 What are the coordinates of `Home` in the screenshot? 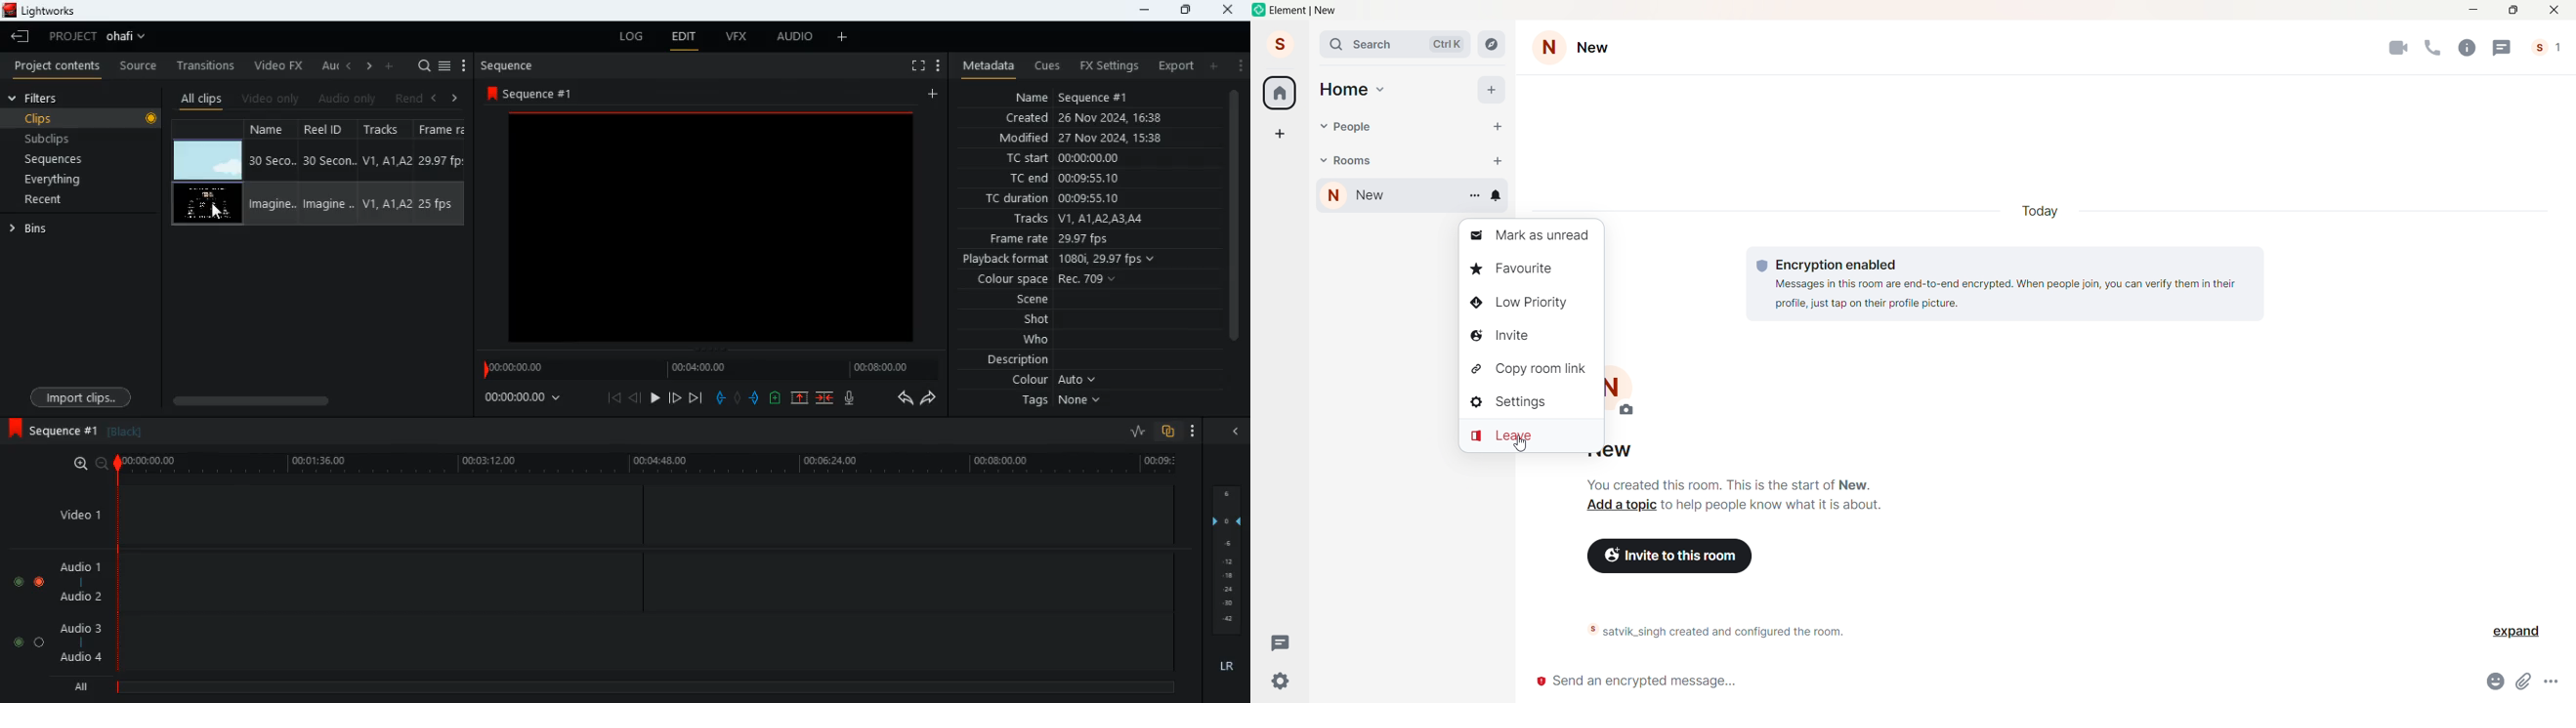 It's located at (1344, 88).